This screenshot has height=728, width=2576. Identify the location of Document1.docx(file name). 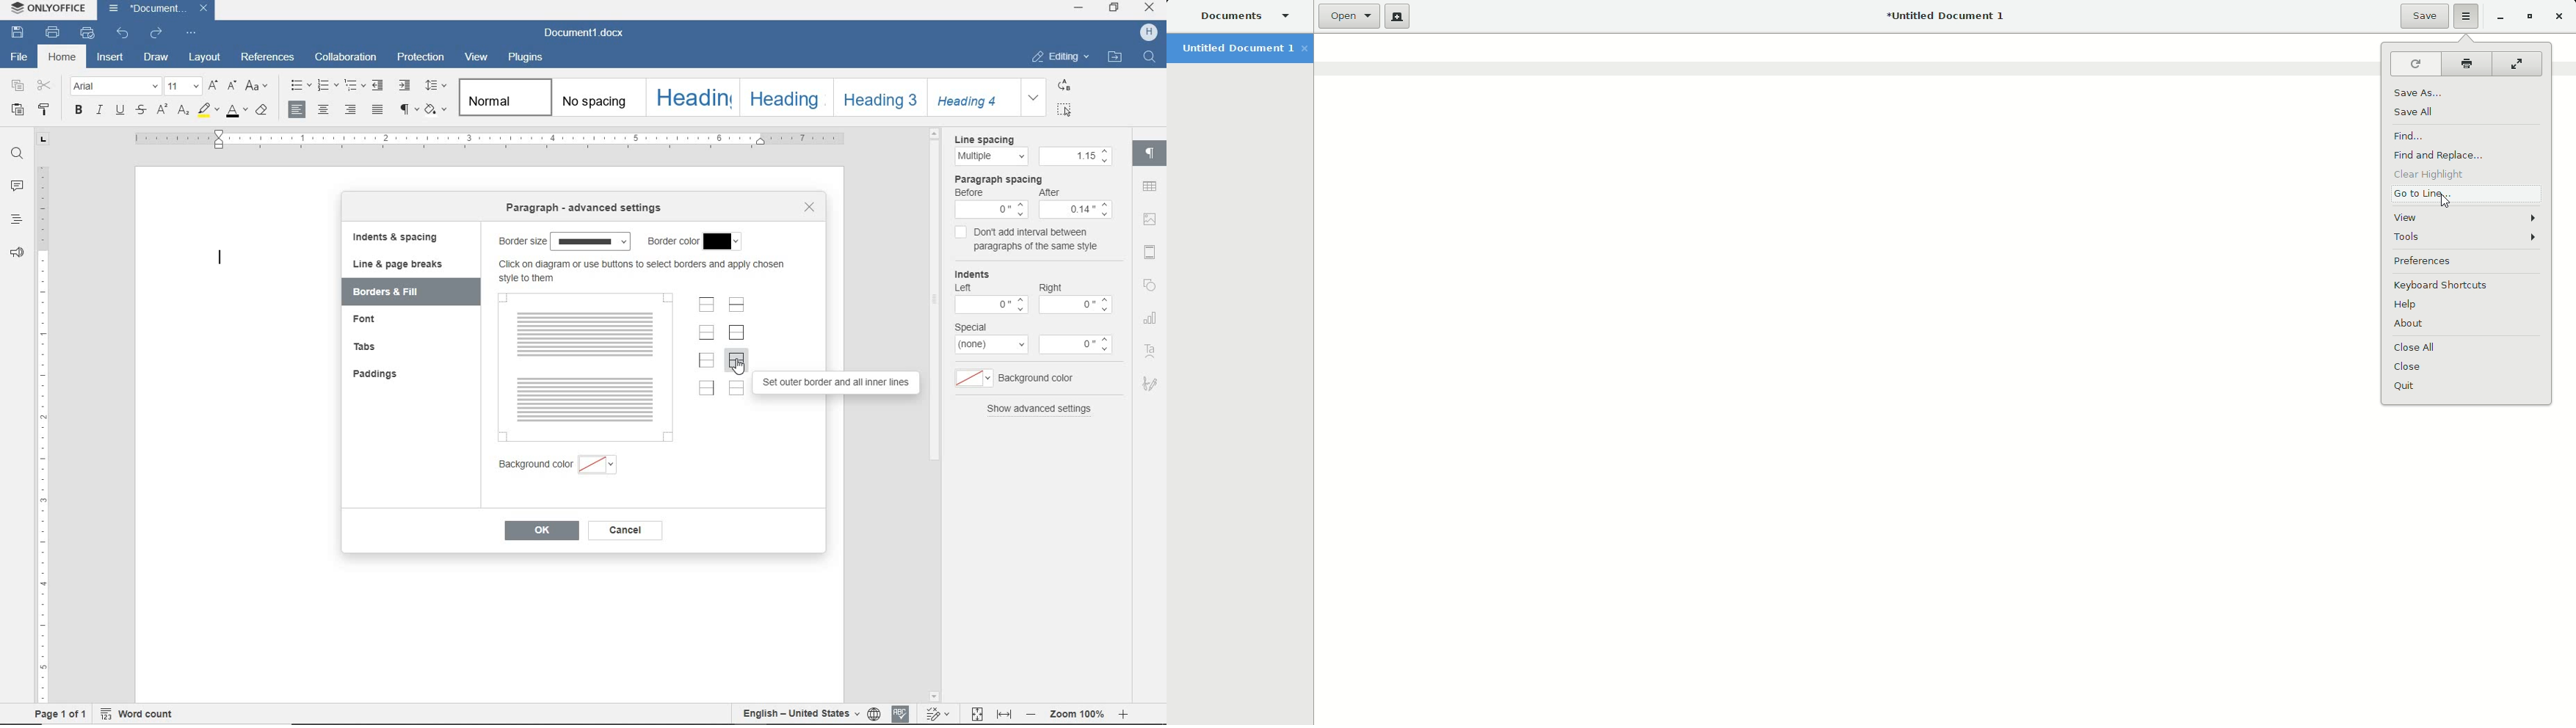
(156, 9).